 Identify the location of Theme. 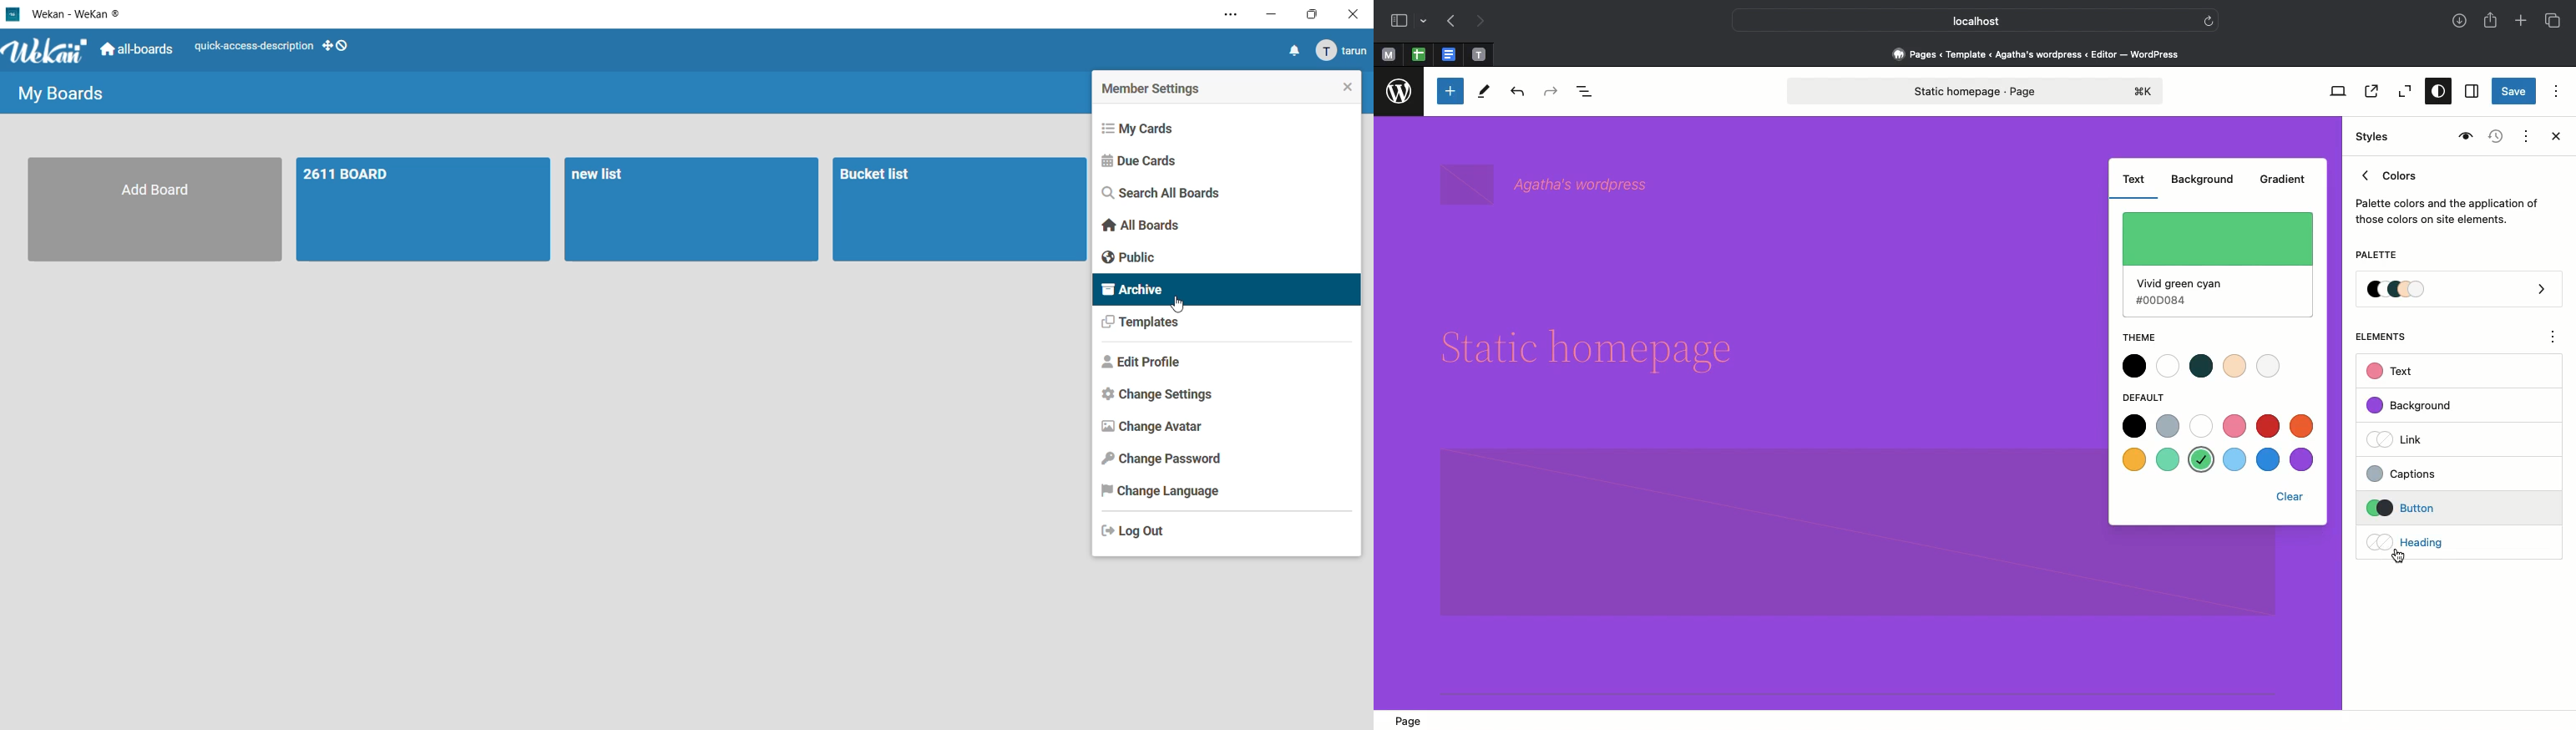
(2138, 336).